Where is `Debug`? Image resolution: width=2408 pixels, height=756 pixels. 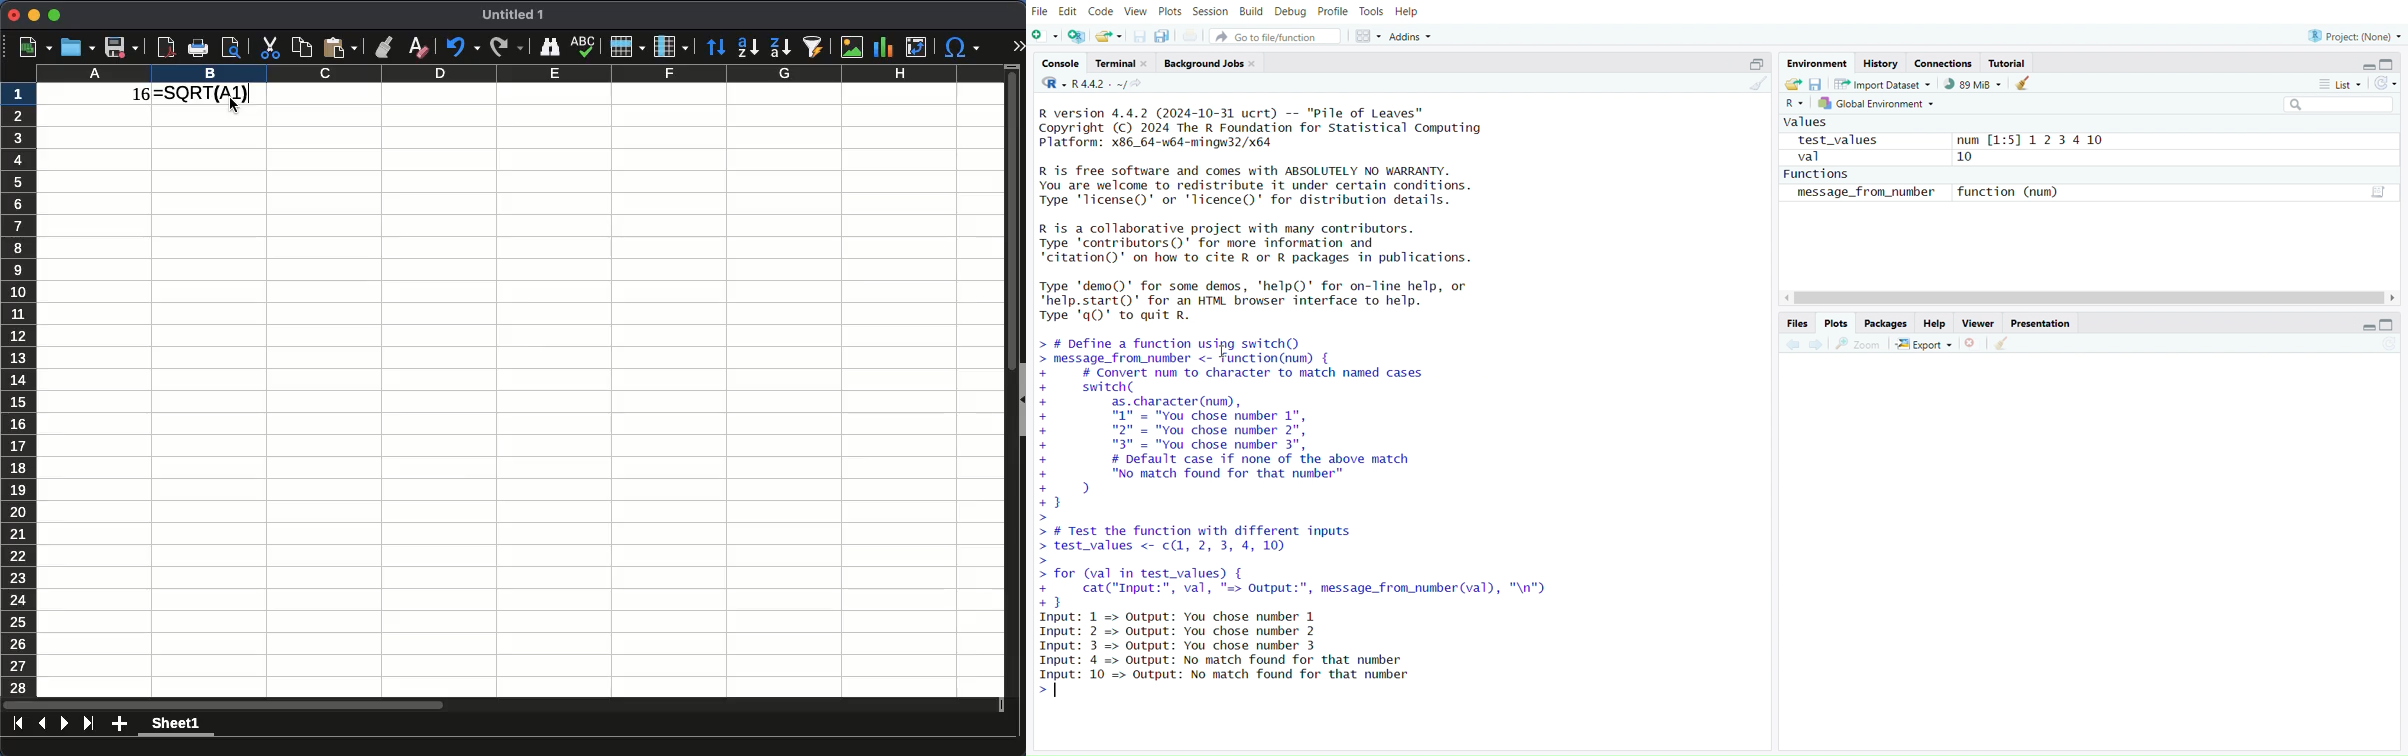 Debug is located at coordinates (1290, 11).